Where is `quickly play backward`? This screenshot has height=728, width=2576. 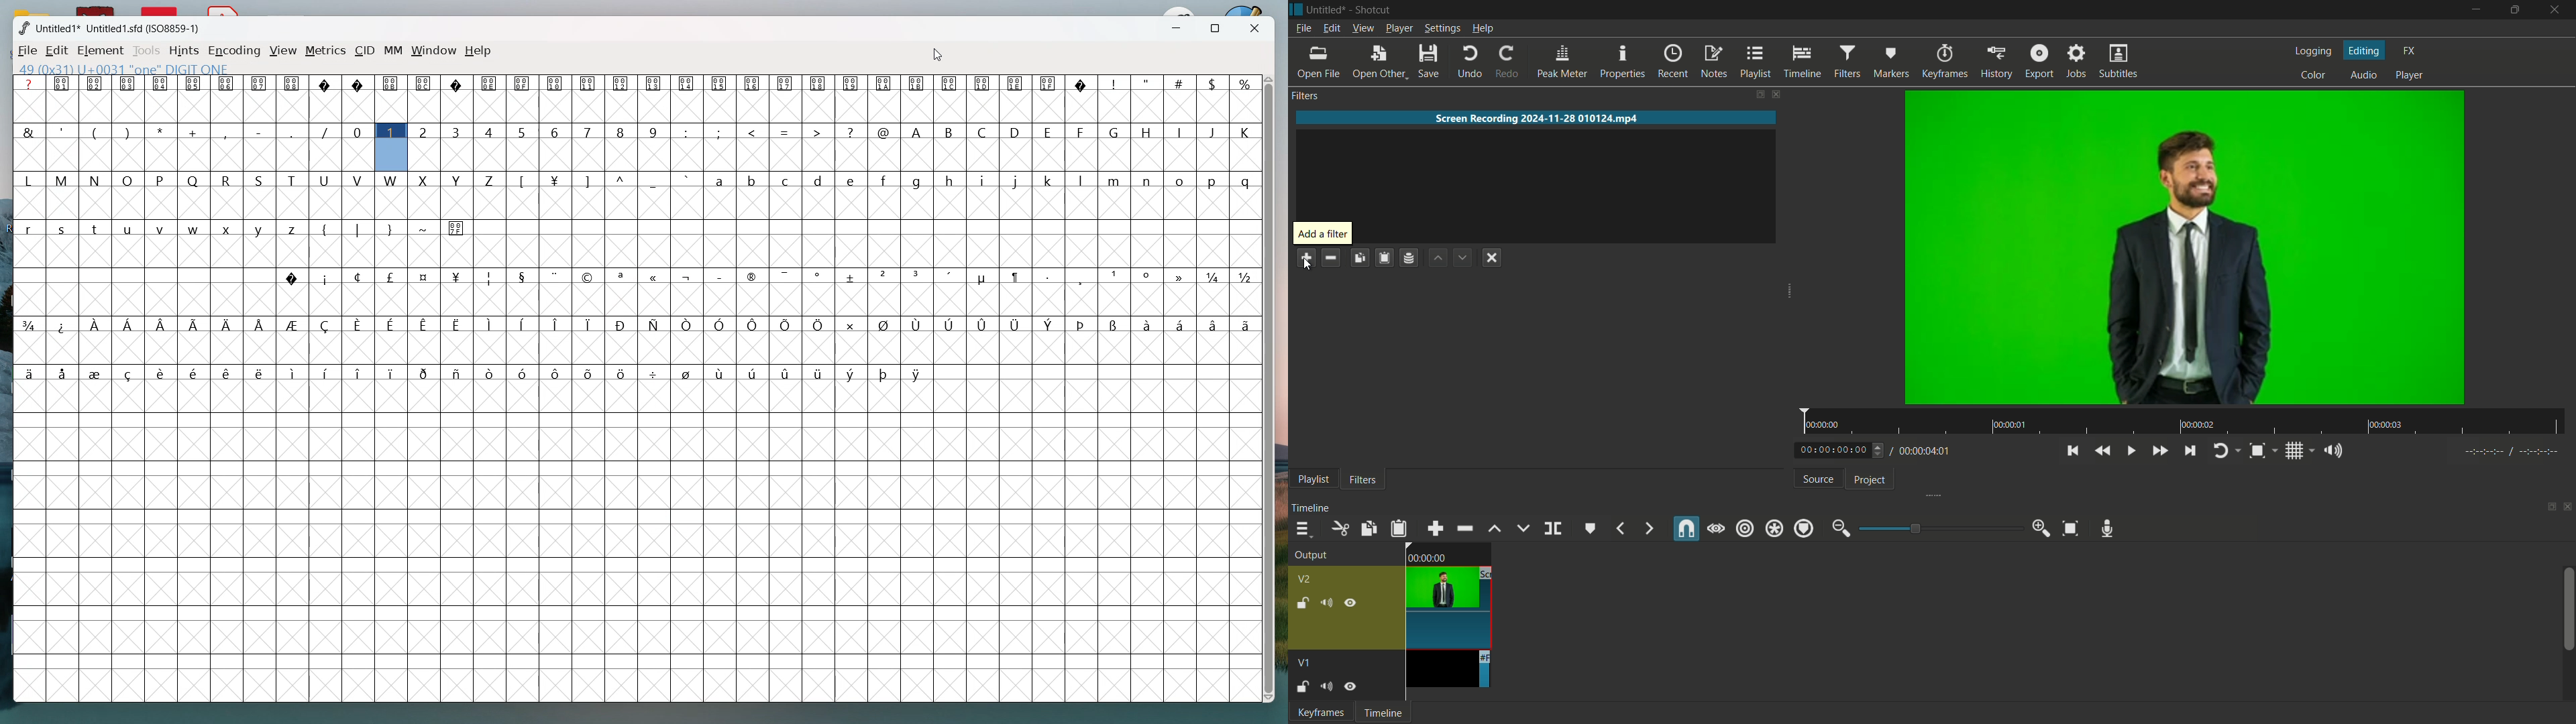 quickly play backward is located at coordinates (2102, 452).